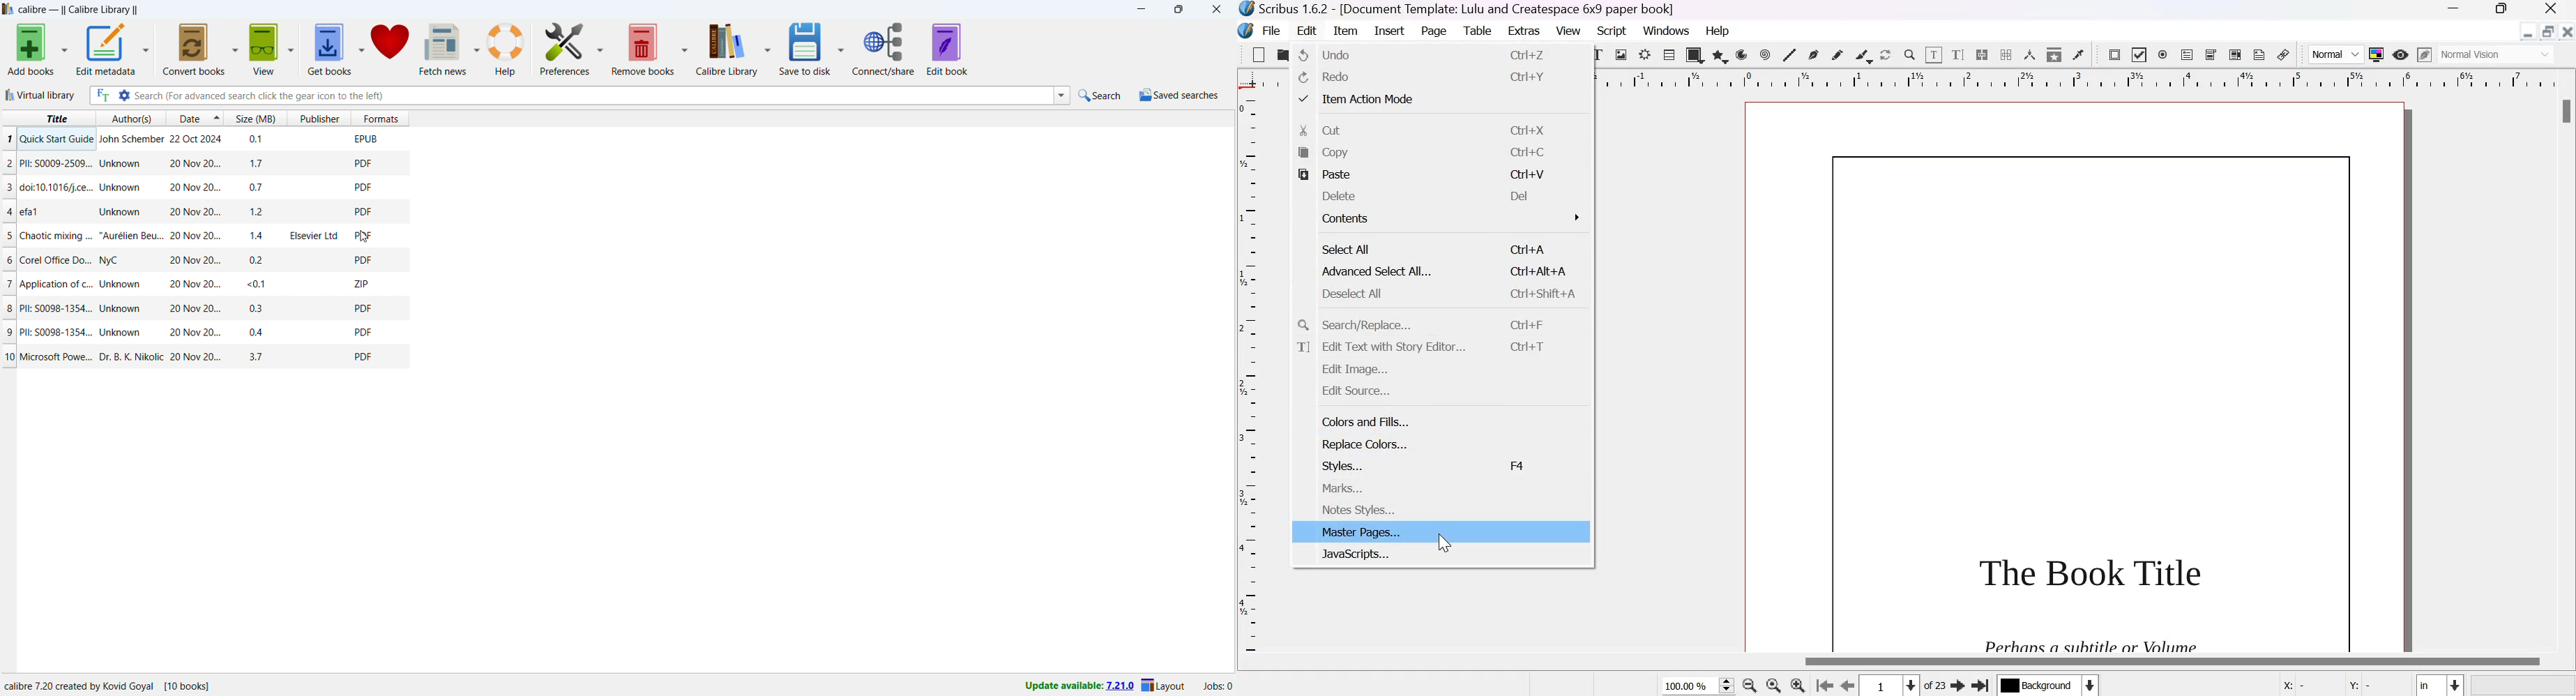 The height and width of the screenshot is (700, 2576). I want to click on New, so click(1259, 54).